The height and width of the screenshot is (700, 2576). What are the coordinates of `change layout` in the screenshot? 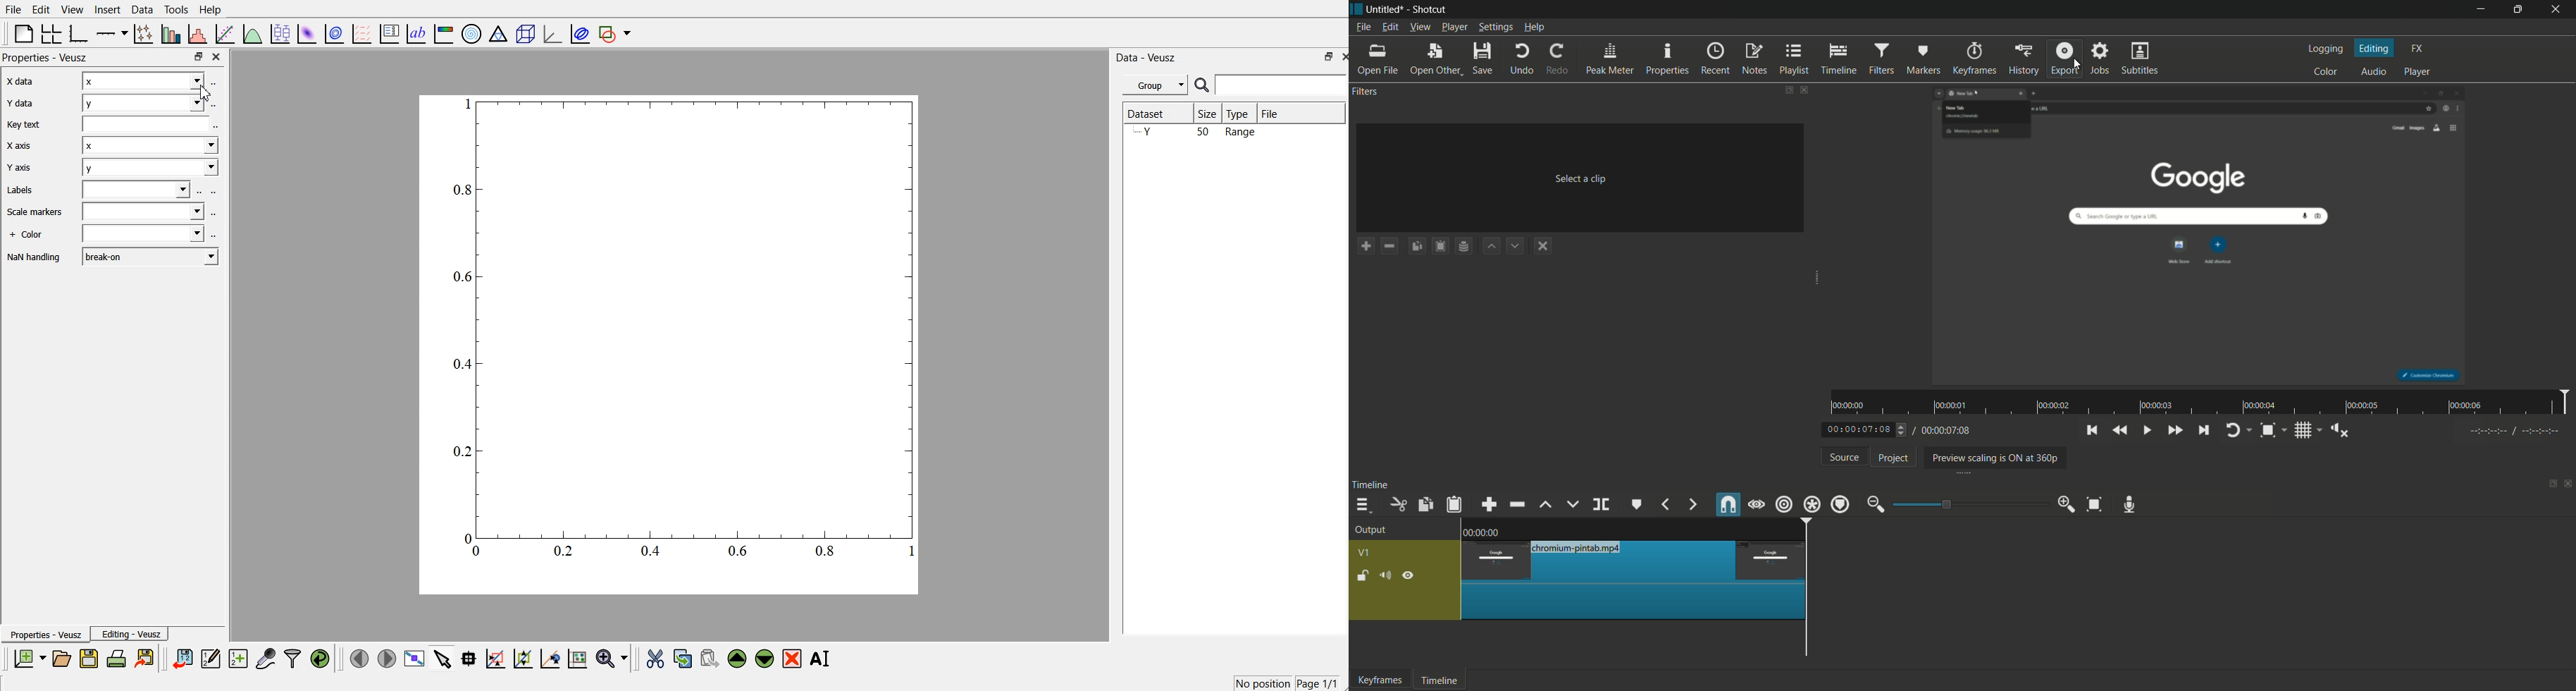 It's located at (2549, 487).